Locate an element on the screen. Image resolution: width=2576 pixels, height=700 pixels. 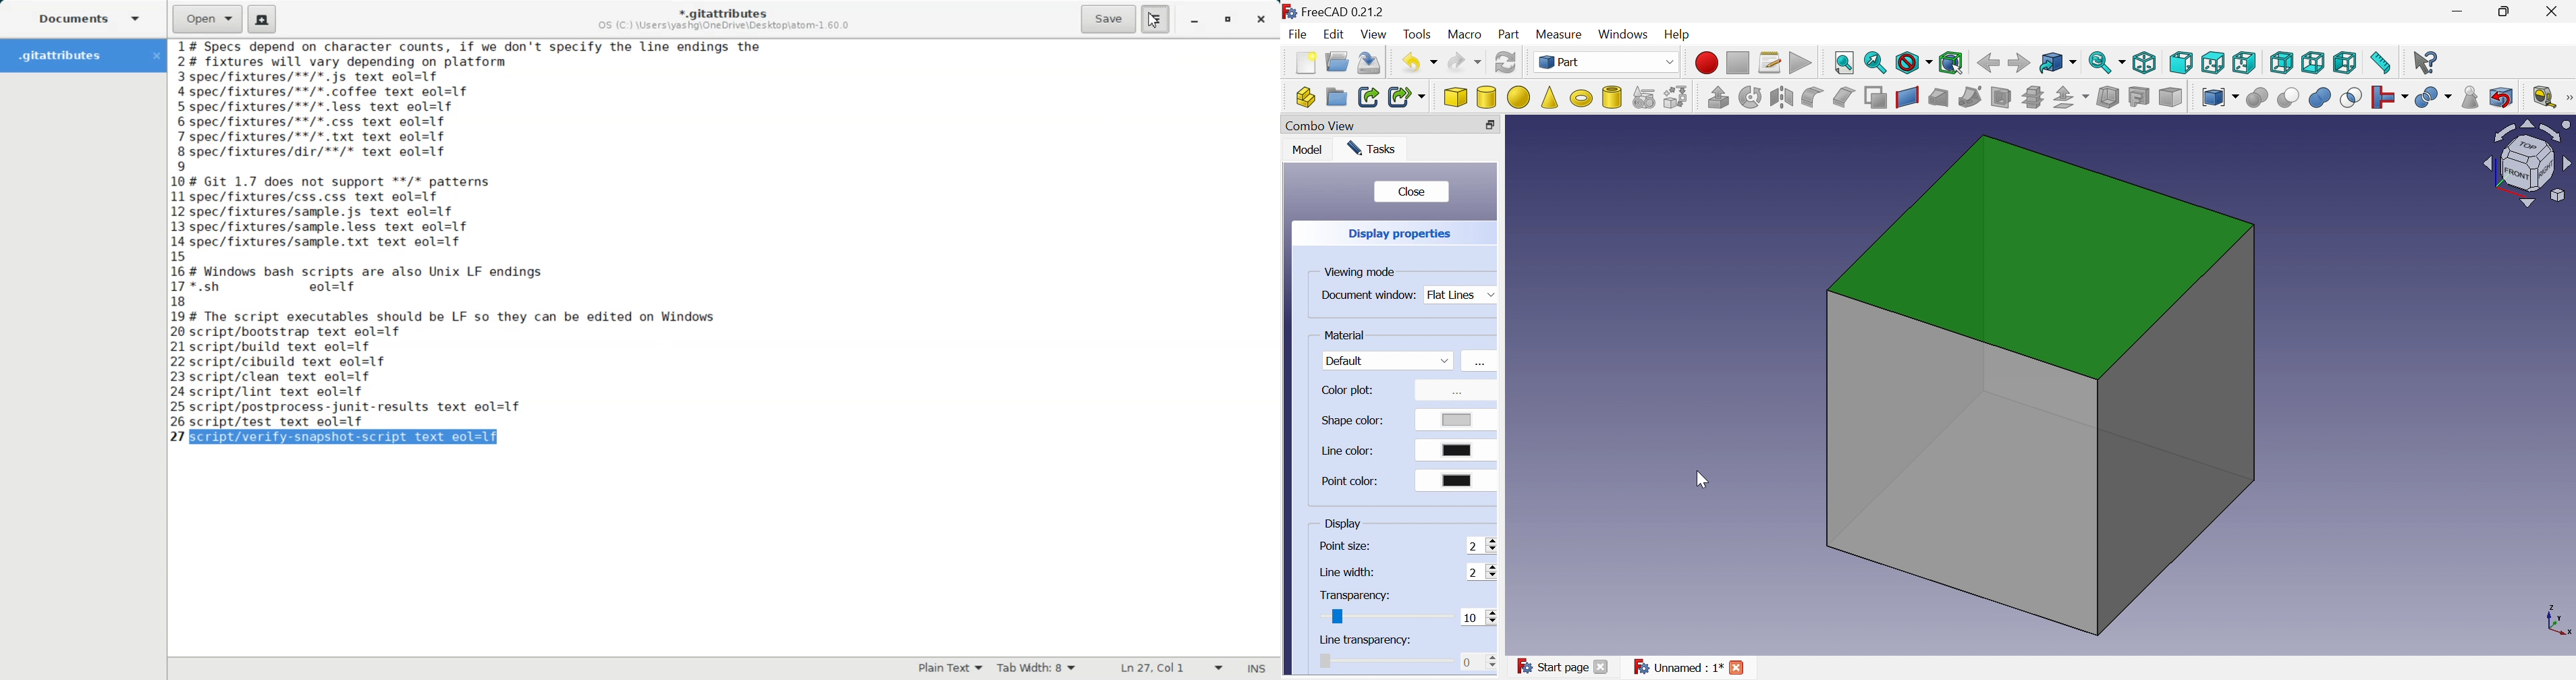
Restore down is located at coordinates (2506, 12).